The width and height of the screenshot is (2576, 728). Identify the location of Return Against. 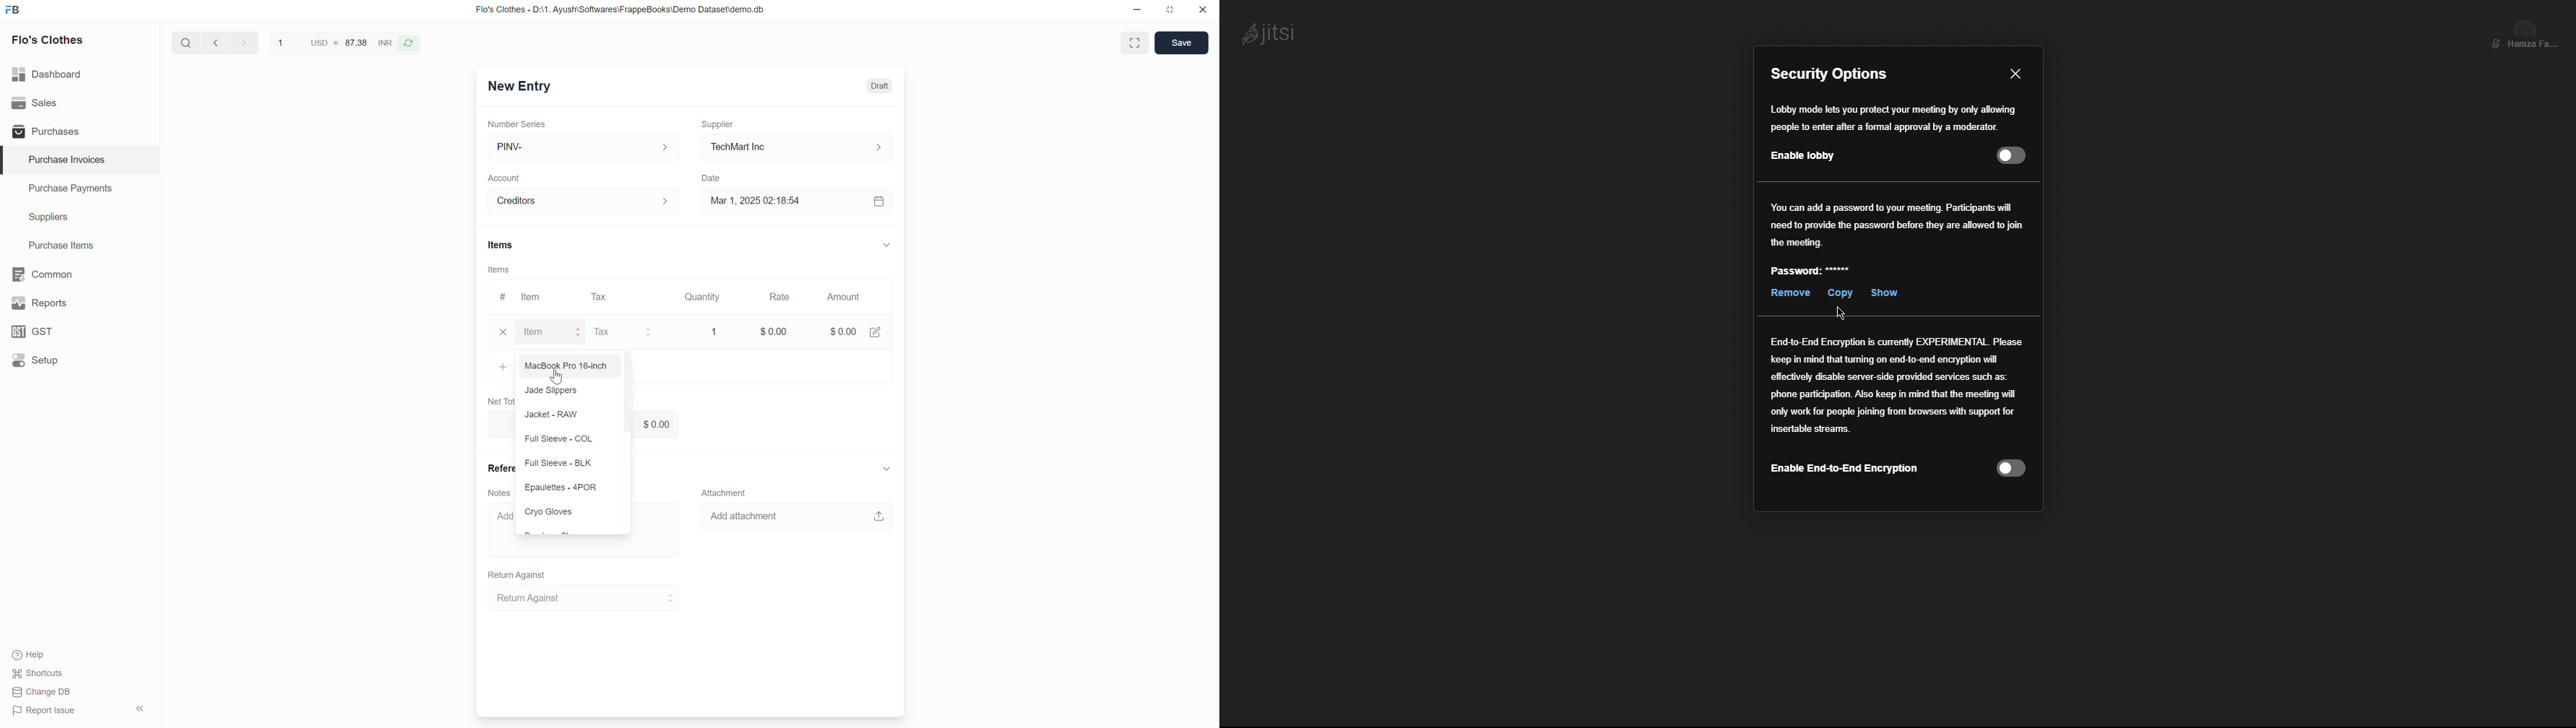
(585, 598).